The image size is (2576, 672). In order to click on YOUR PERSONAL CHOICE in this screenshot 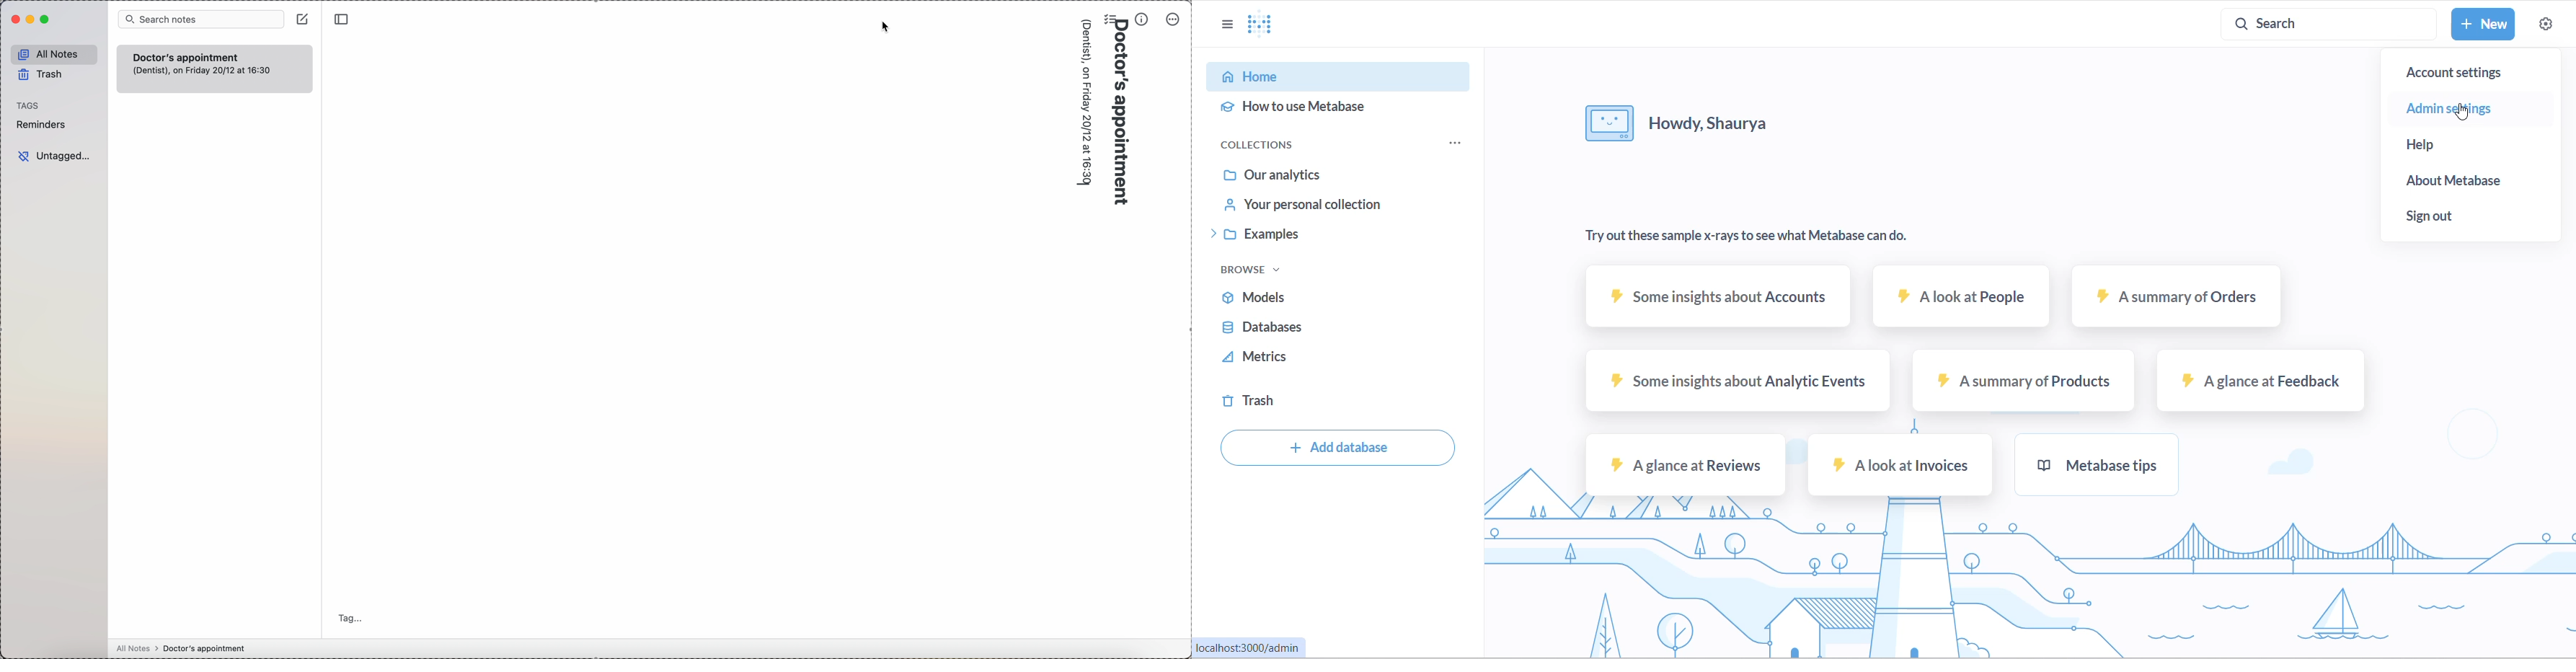, I will do `click(1306, 207)`.